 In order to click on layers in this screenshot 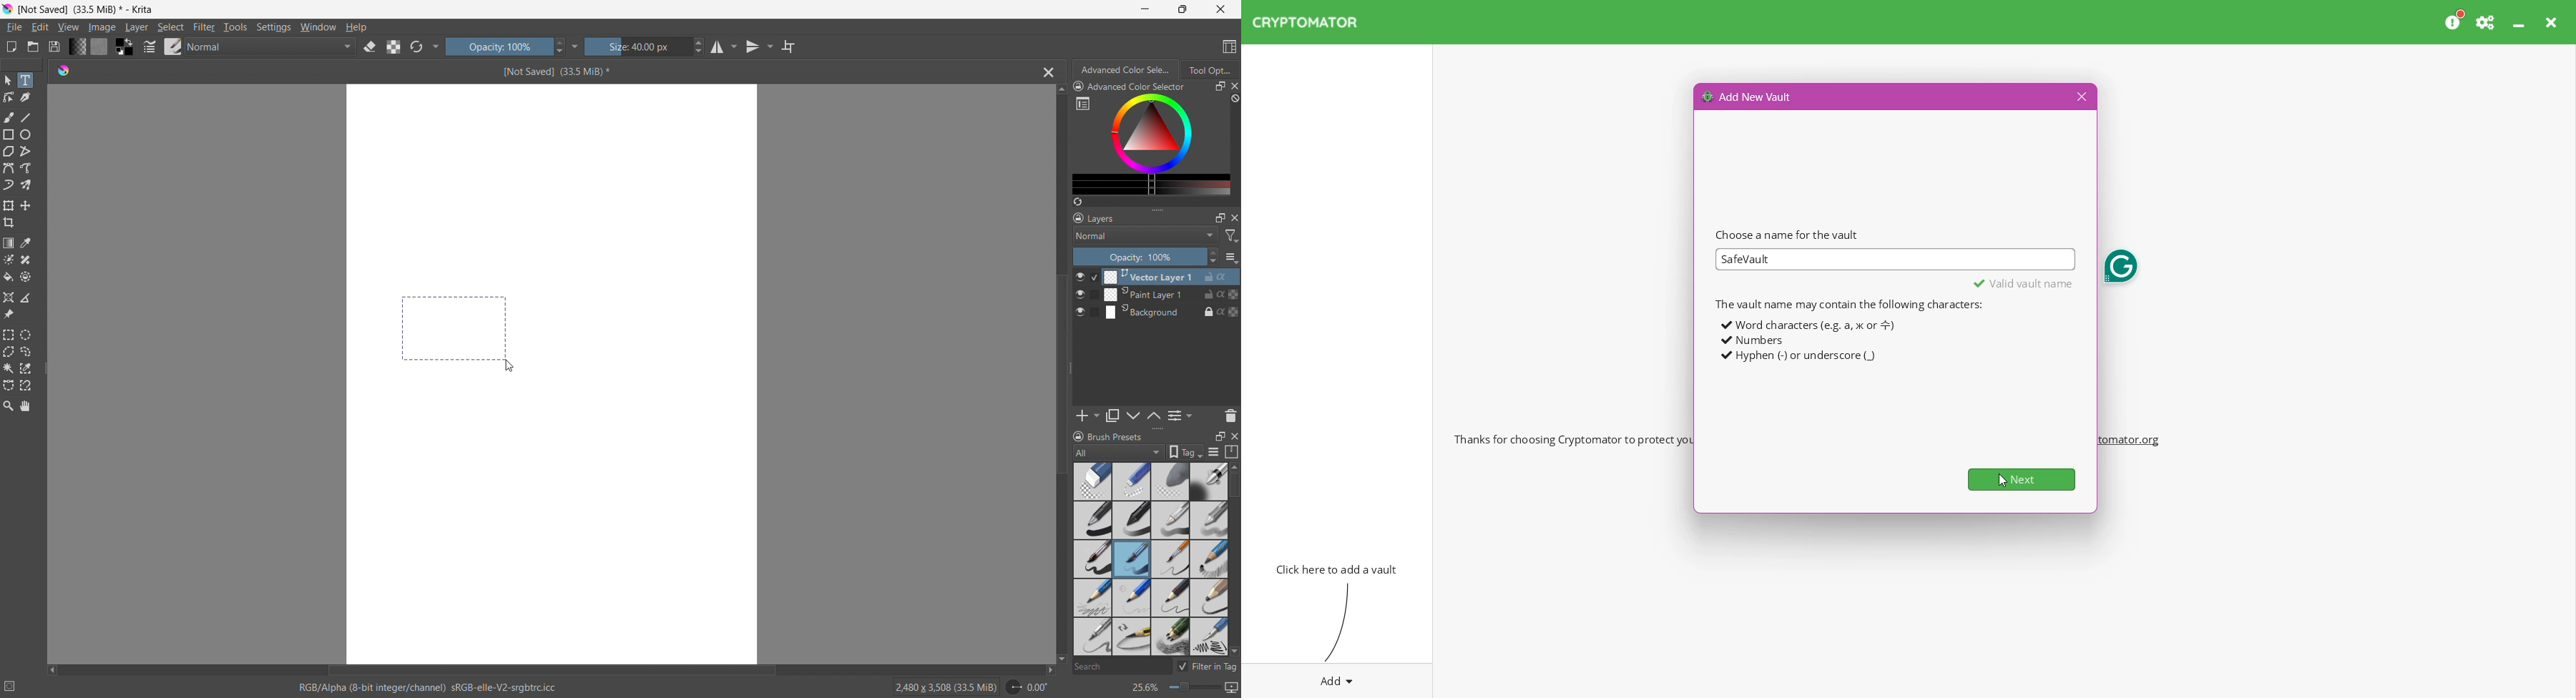, I will do `click(1094, 217)`.